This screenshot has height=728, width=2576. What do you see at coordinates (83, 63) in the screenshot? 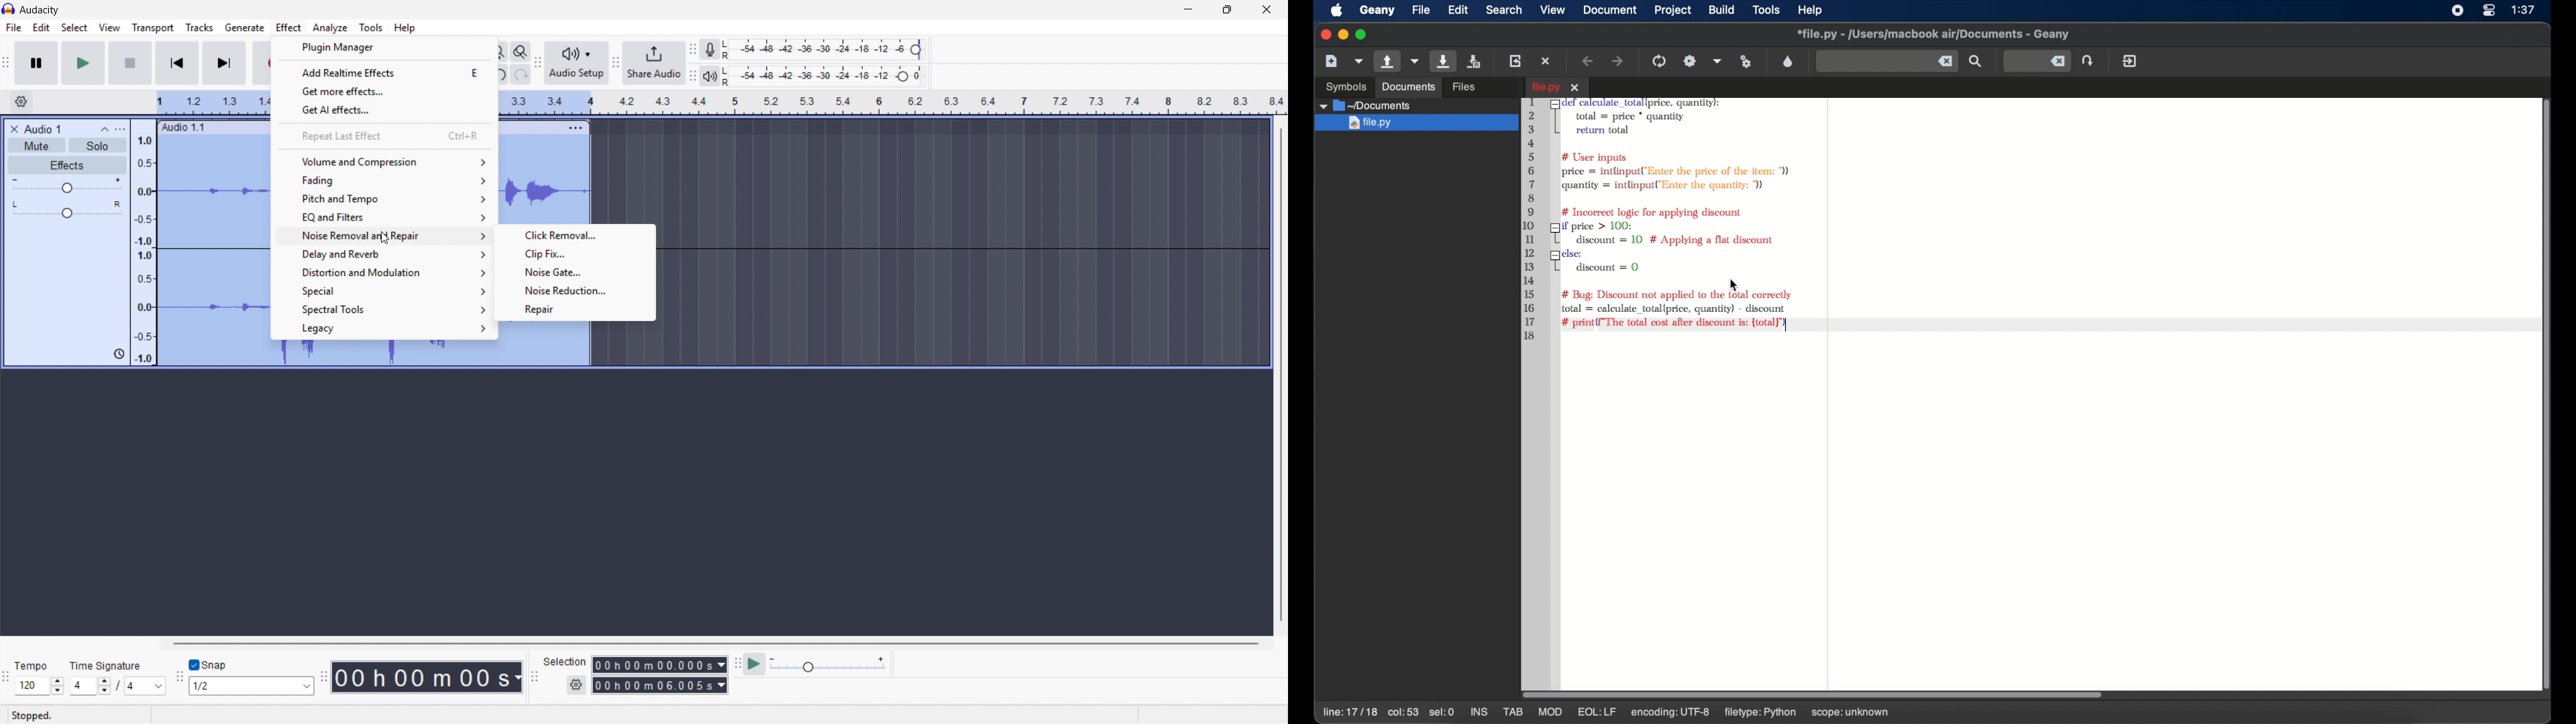
I see `Play ` at bounding box center [83, 63].